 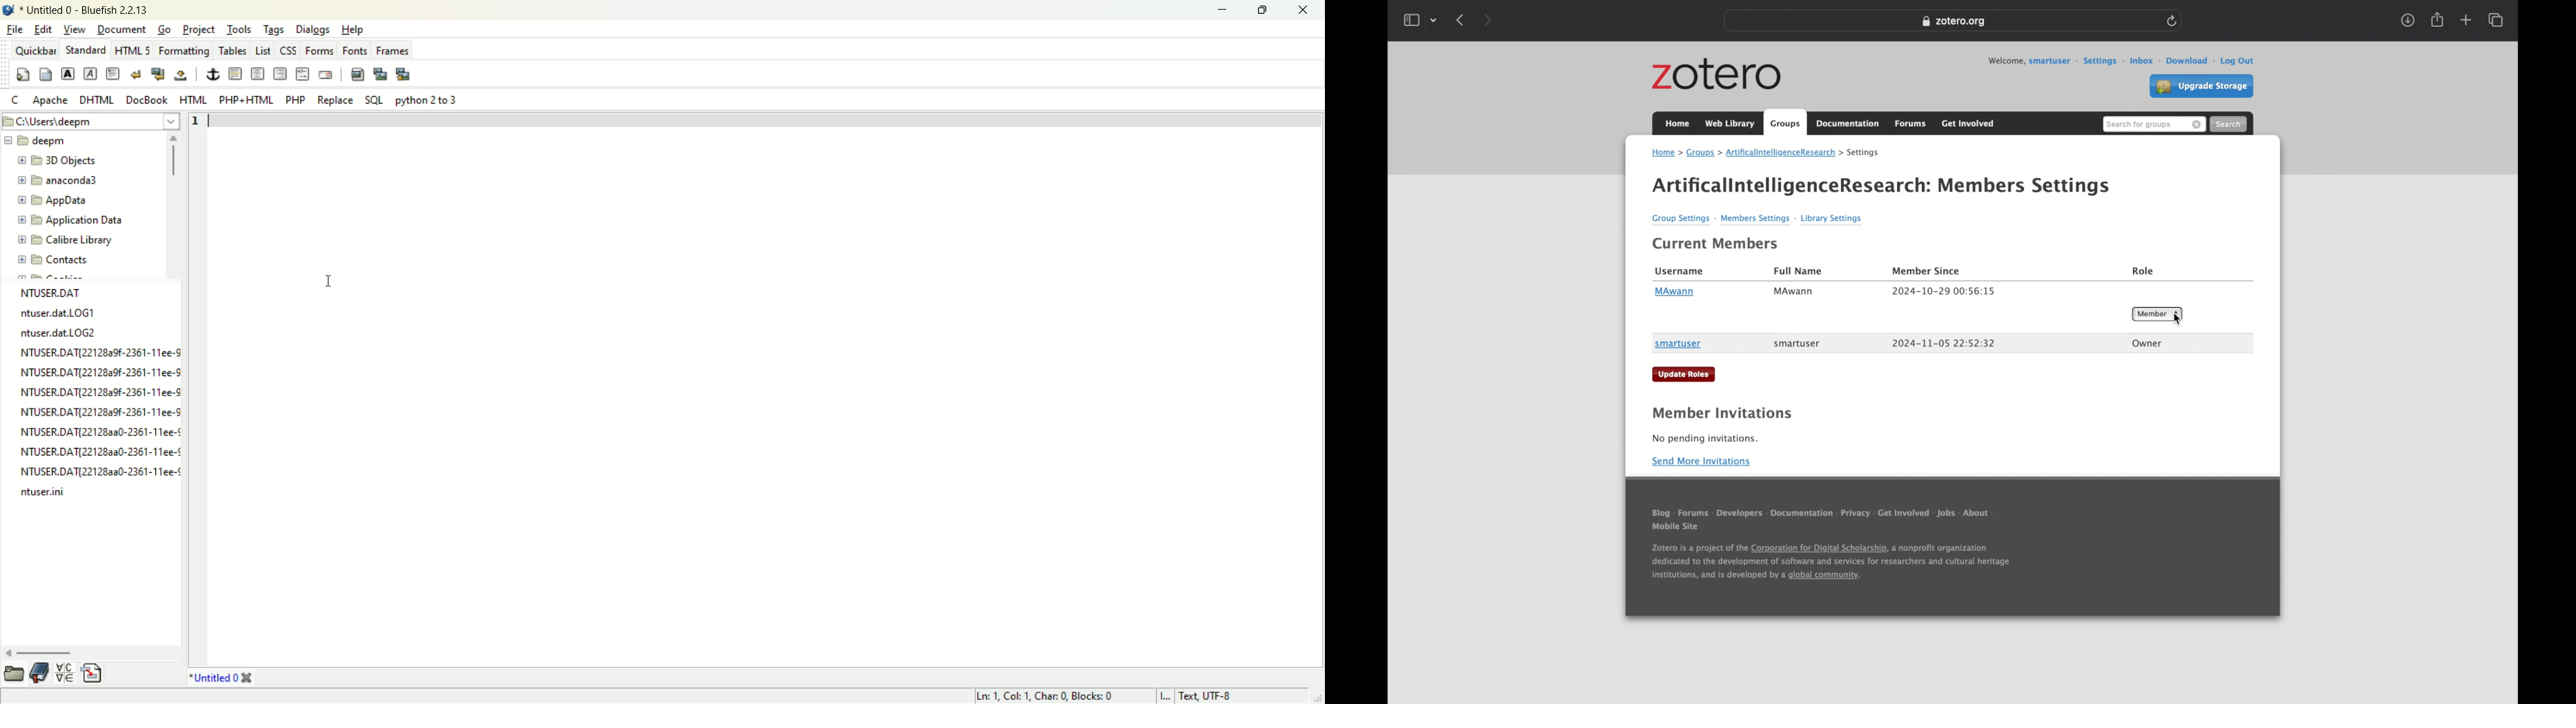 I want to click on upgrade  storage, so click(x=2201, y=87).